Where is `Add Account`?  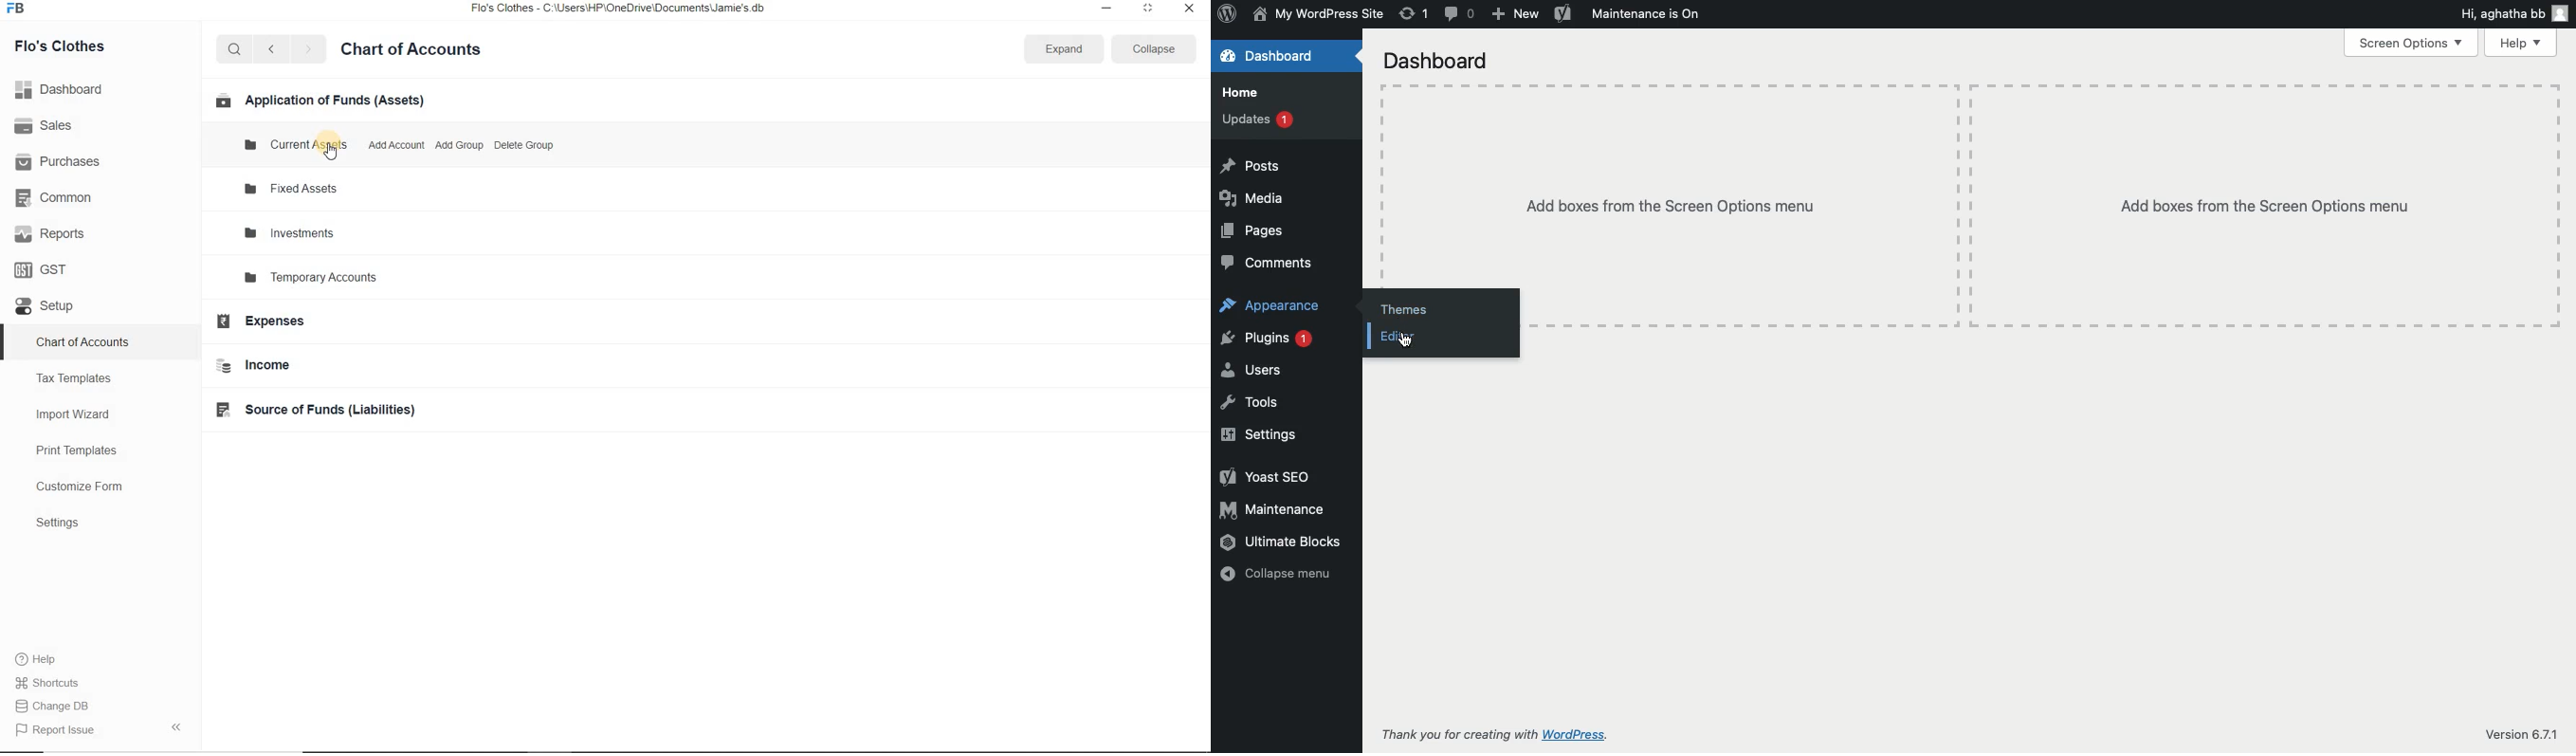
Add Account is located at coordinates (395, 144).